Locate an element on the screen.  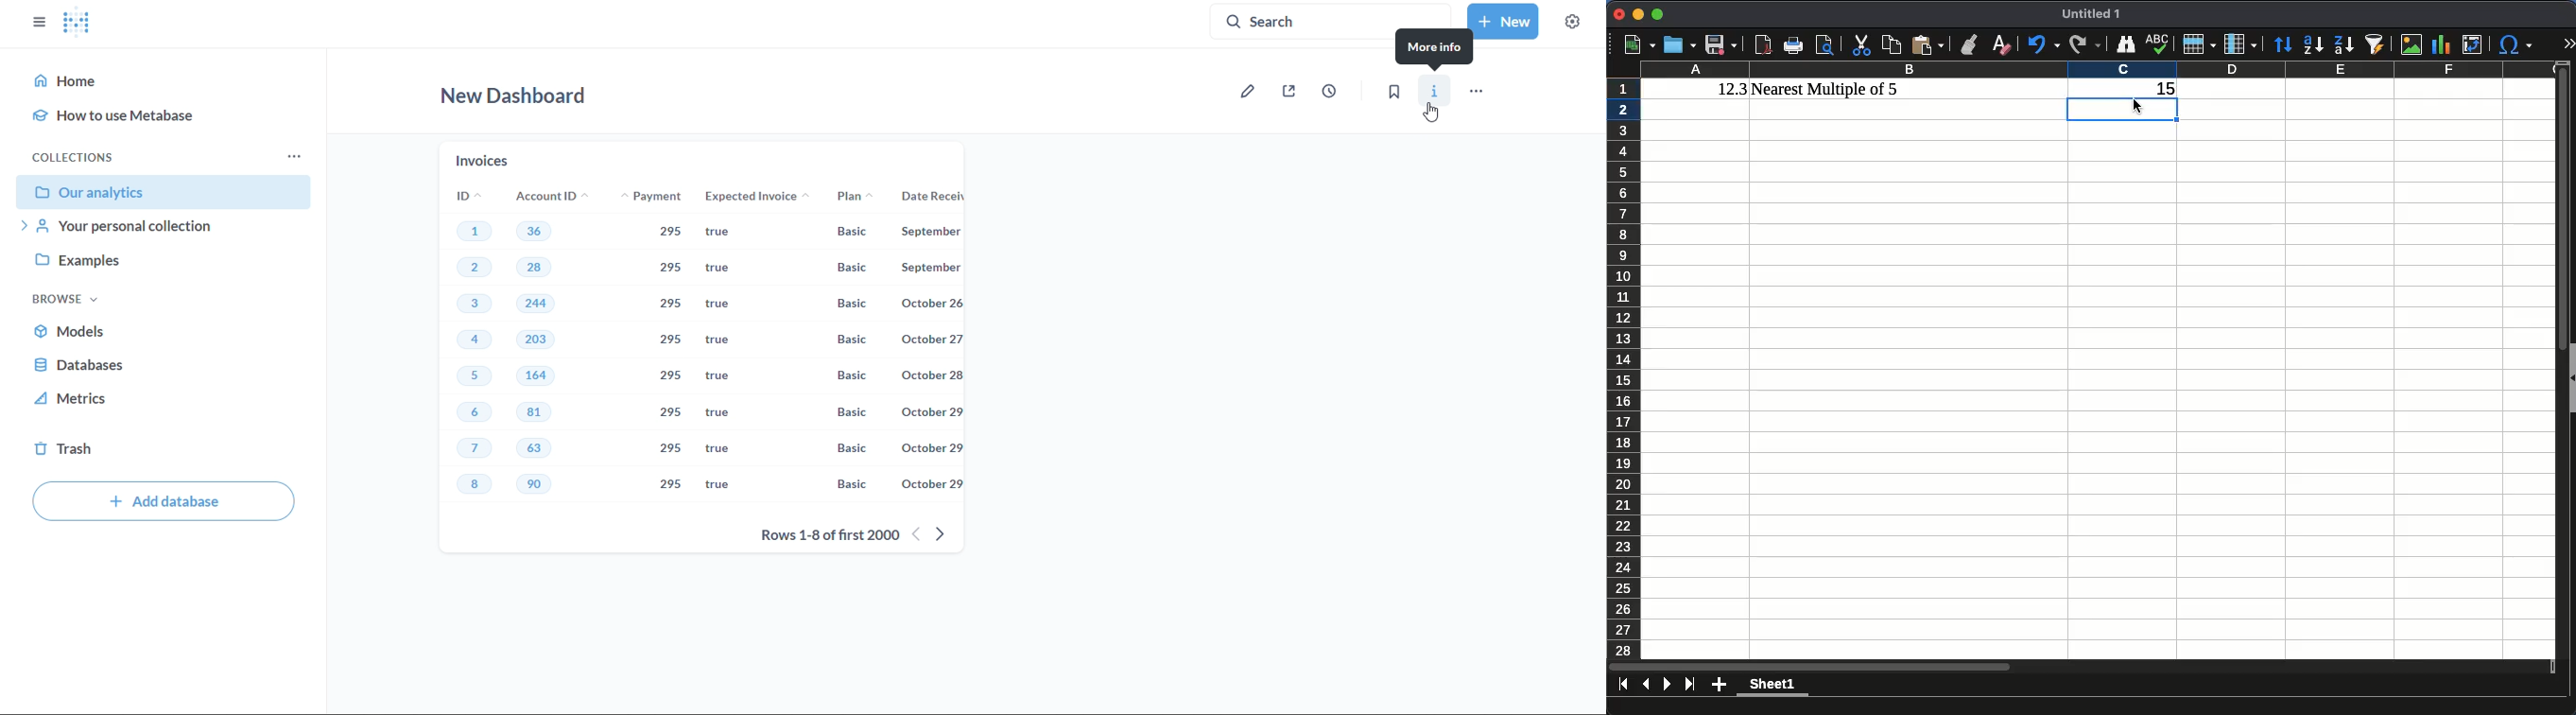
Basic is located at coordinates (855, 340).